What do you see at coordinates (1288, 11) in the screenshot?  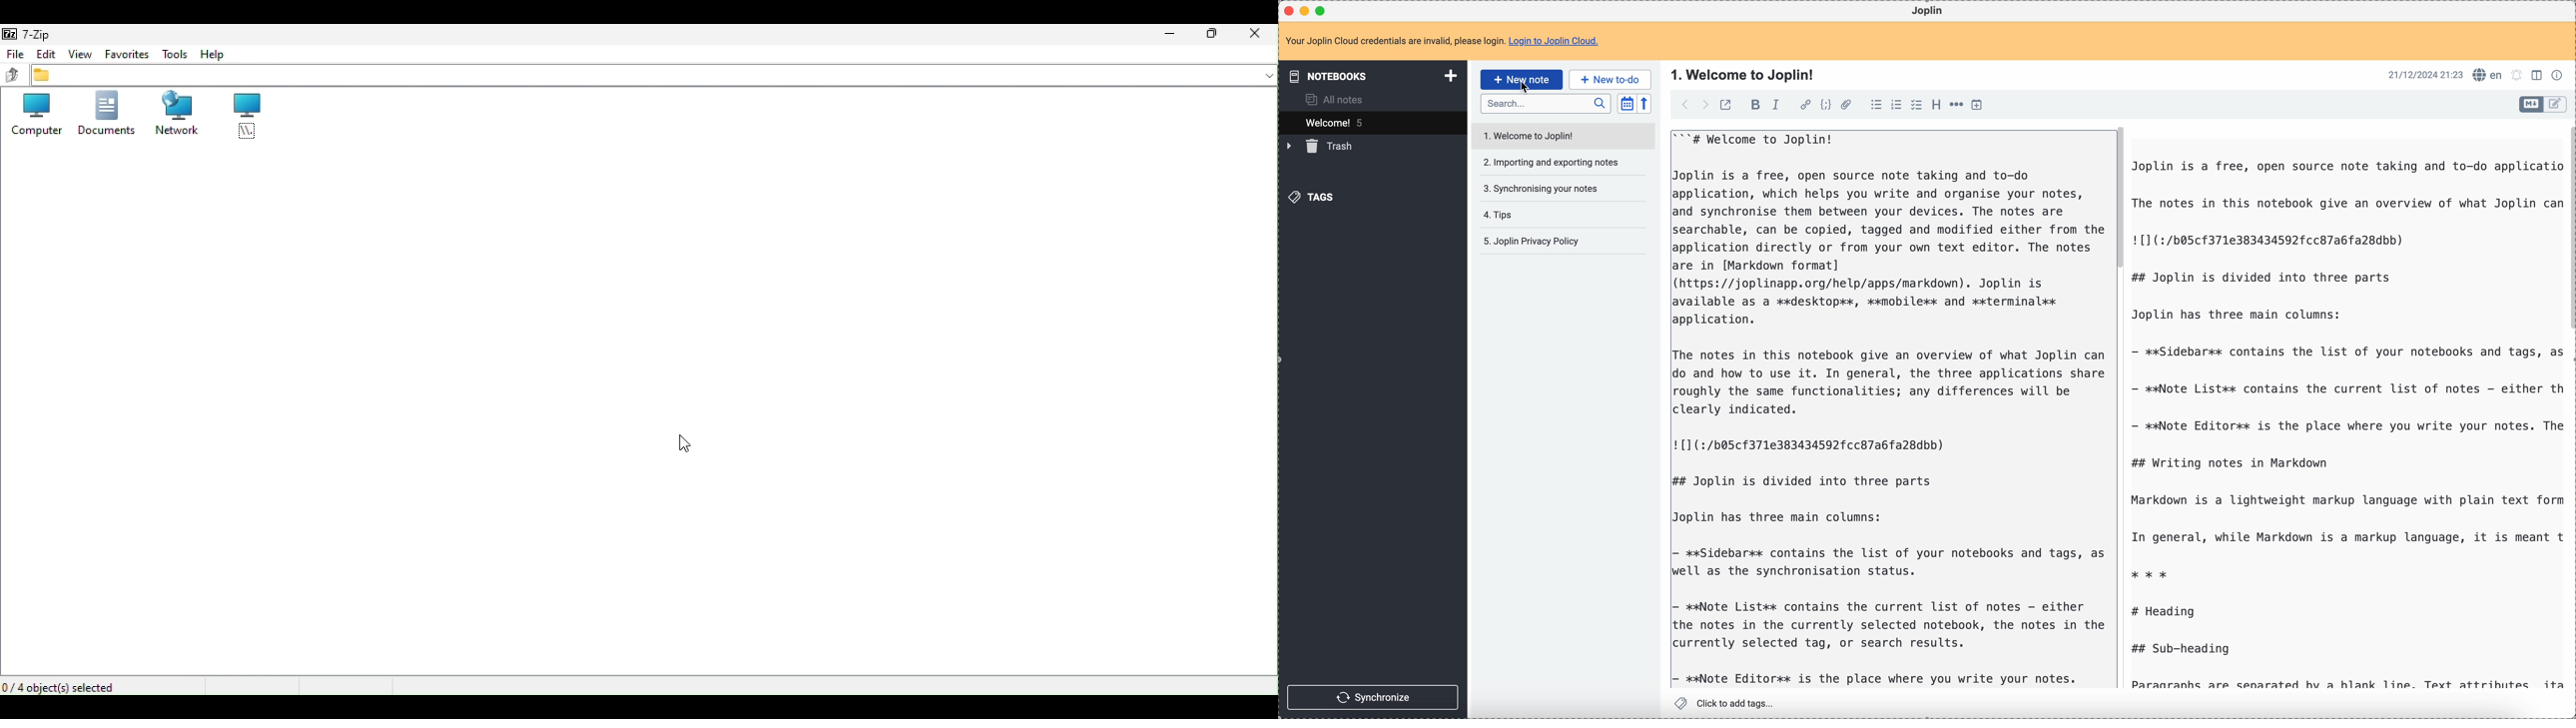 I see `close Joplin` at bounding box center [1288, 11].